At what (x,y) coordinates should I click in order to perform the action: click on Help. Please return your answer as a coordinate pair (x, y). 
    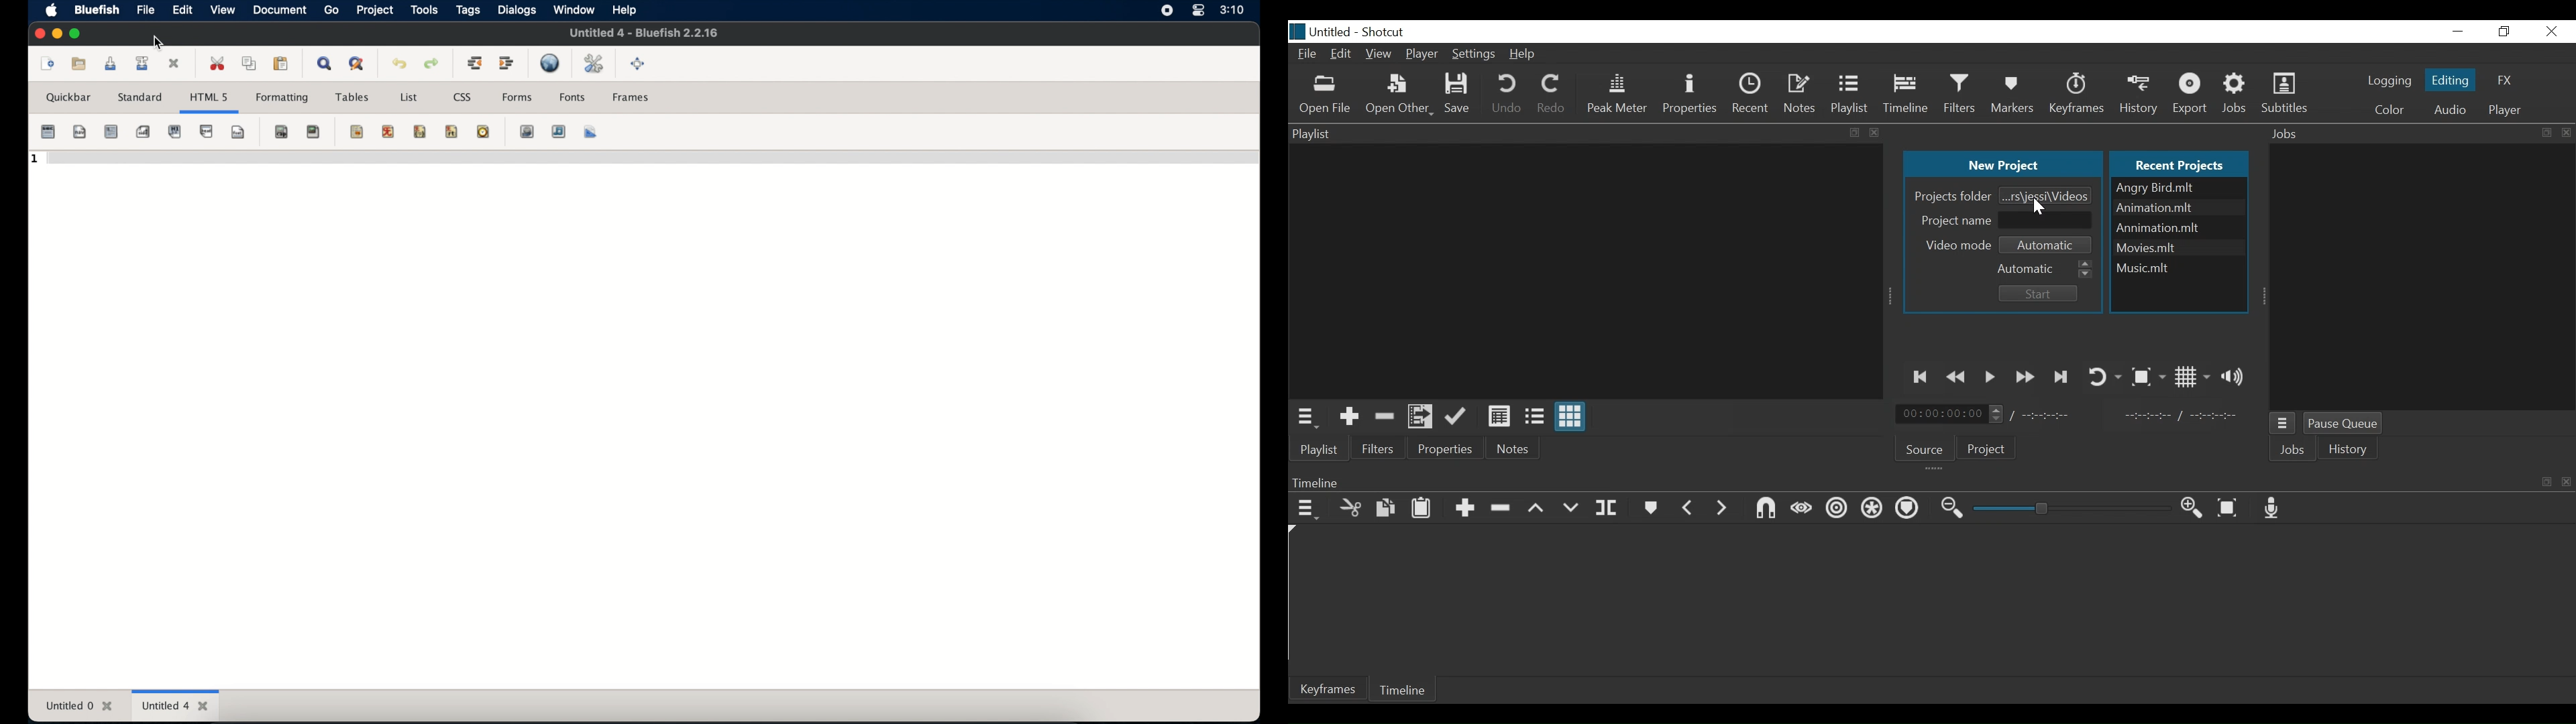
    Looking at the image, I should click on (1525, 54).